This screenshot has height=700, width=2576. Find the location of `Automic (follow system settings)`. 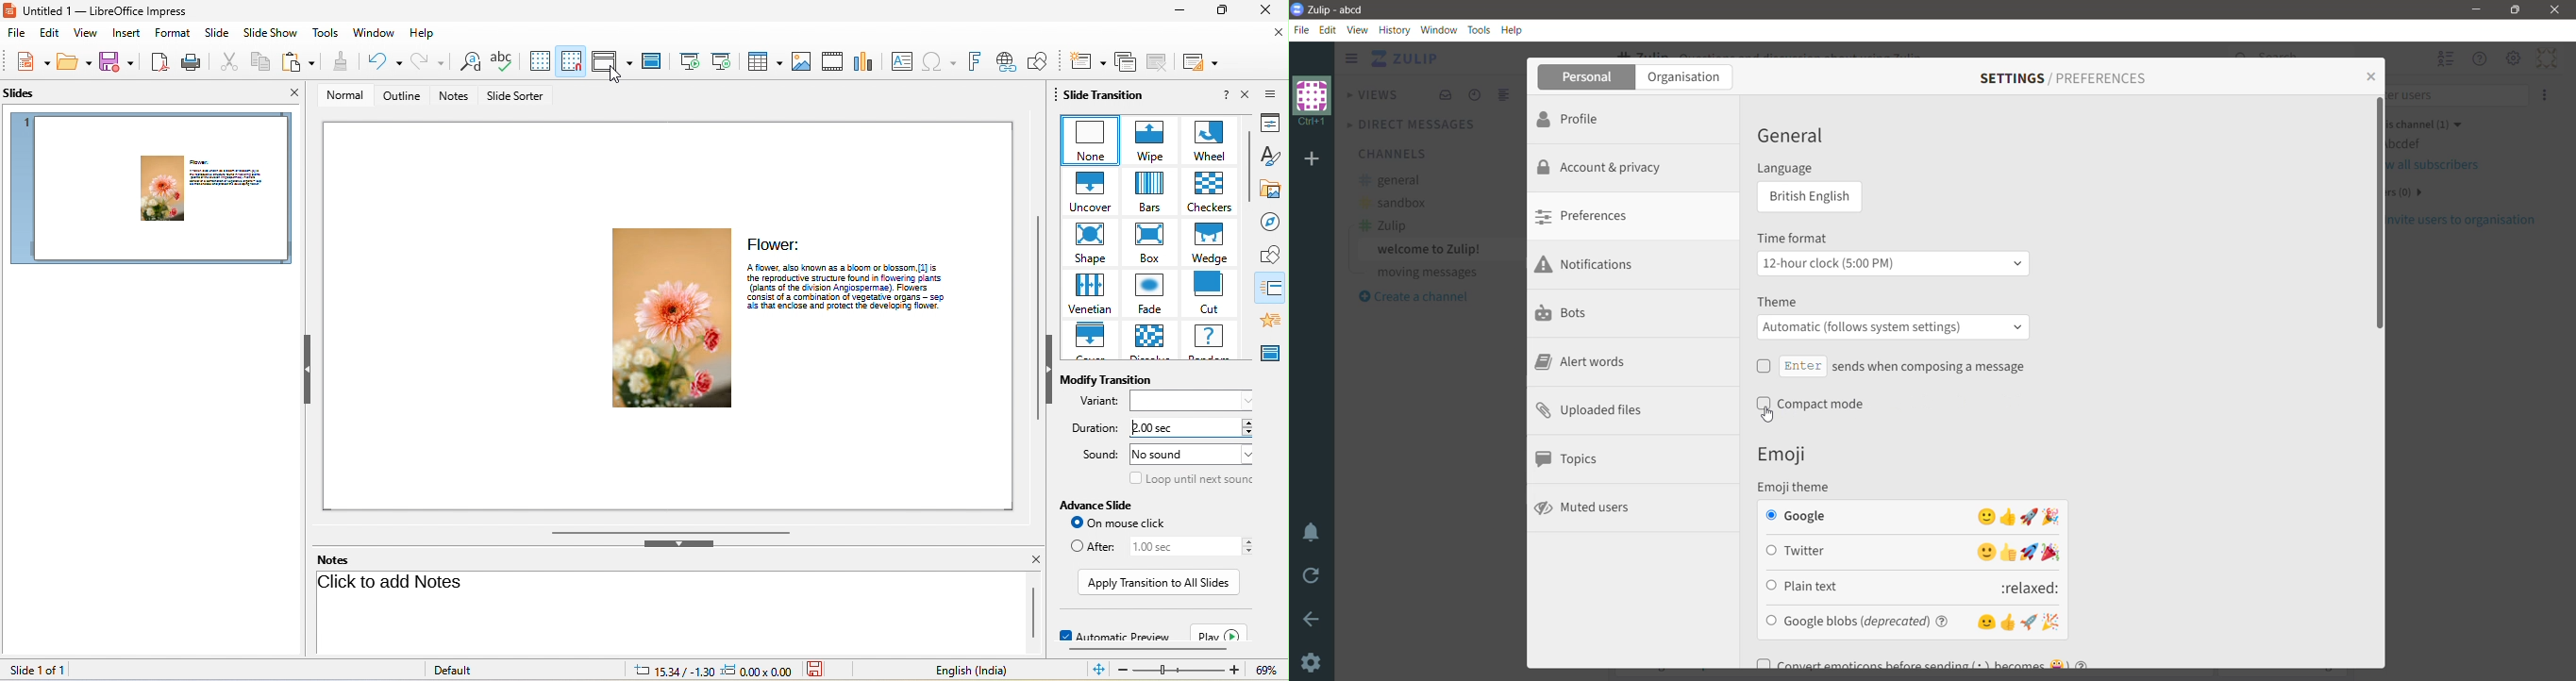

Automic (follow system settings) is located at coordinates (1893, 327).